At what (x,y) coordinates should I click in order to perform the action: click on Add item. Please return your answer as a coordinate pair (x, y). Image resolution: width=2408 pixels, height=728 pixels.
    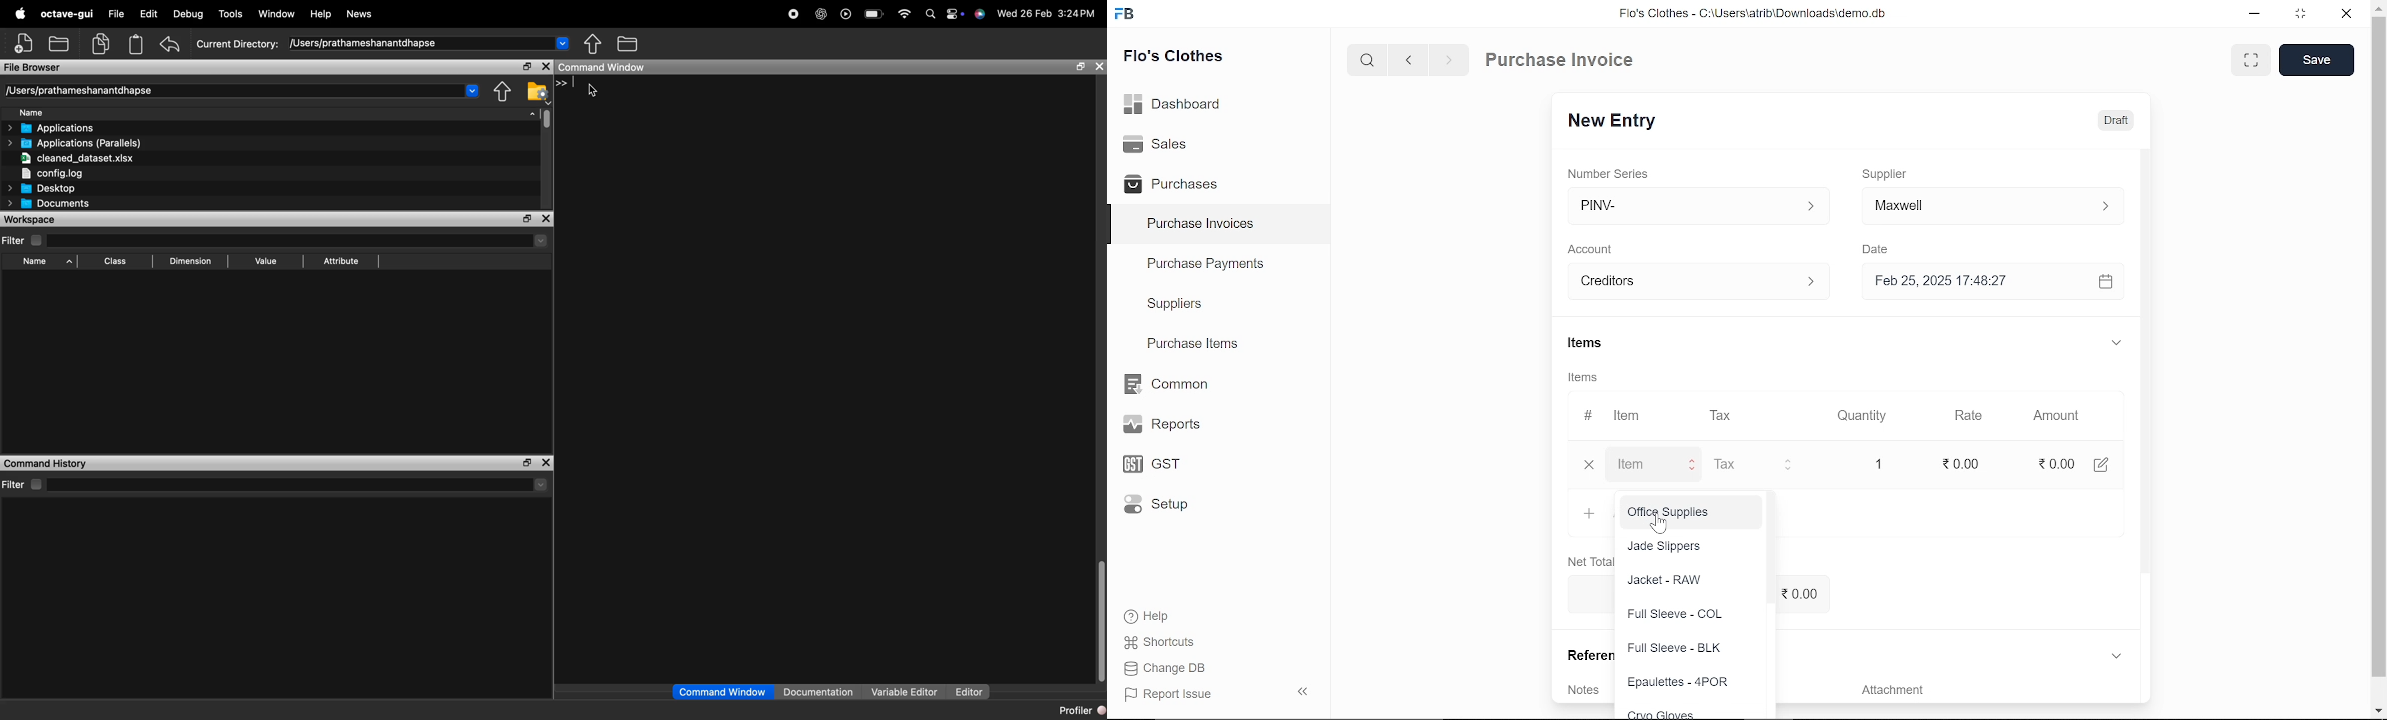
    Looking at the image, I should click on (1588, 513).